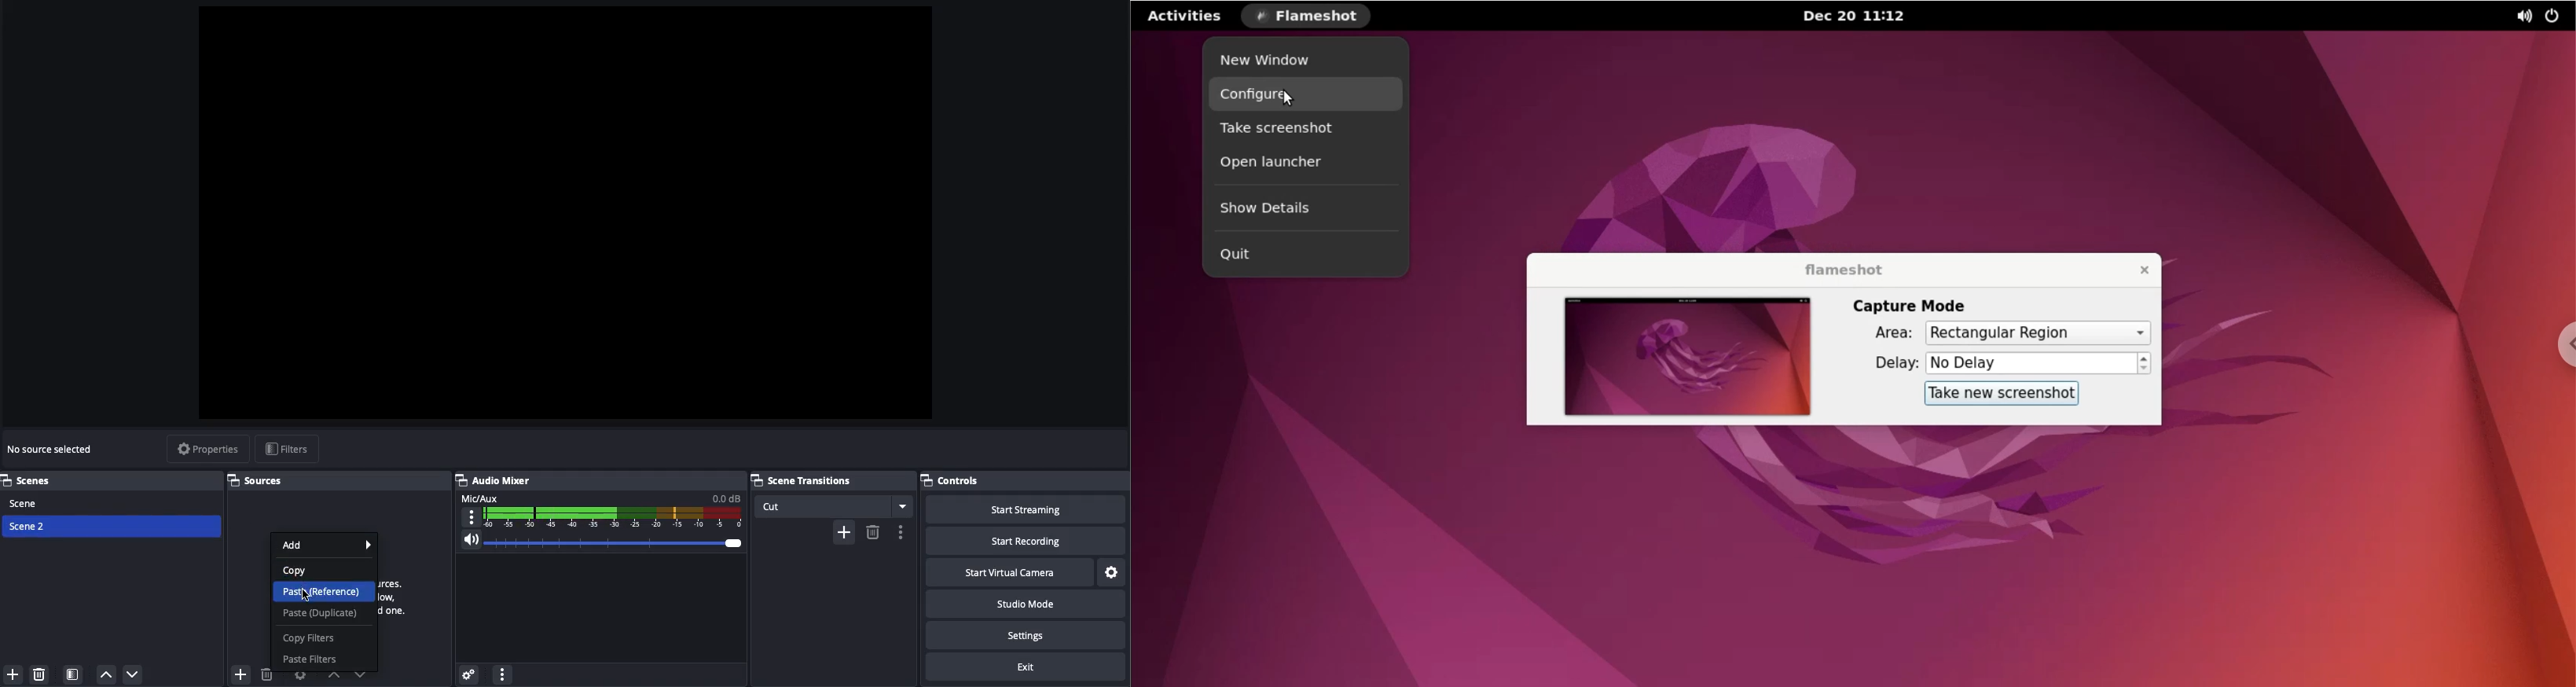  I want to click on Screen, so click(570, 211).